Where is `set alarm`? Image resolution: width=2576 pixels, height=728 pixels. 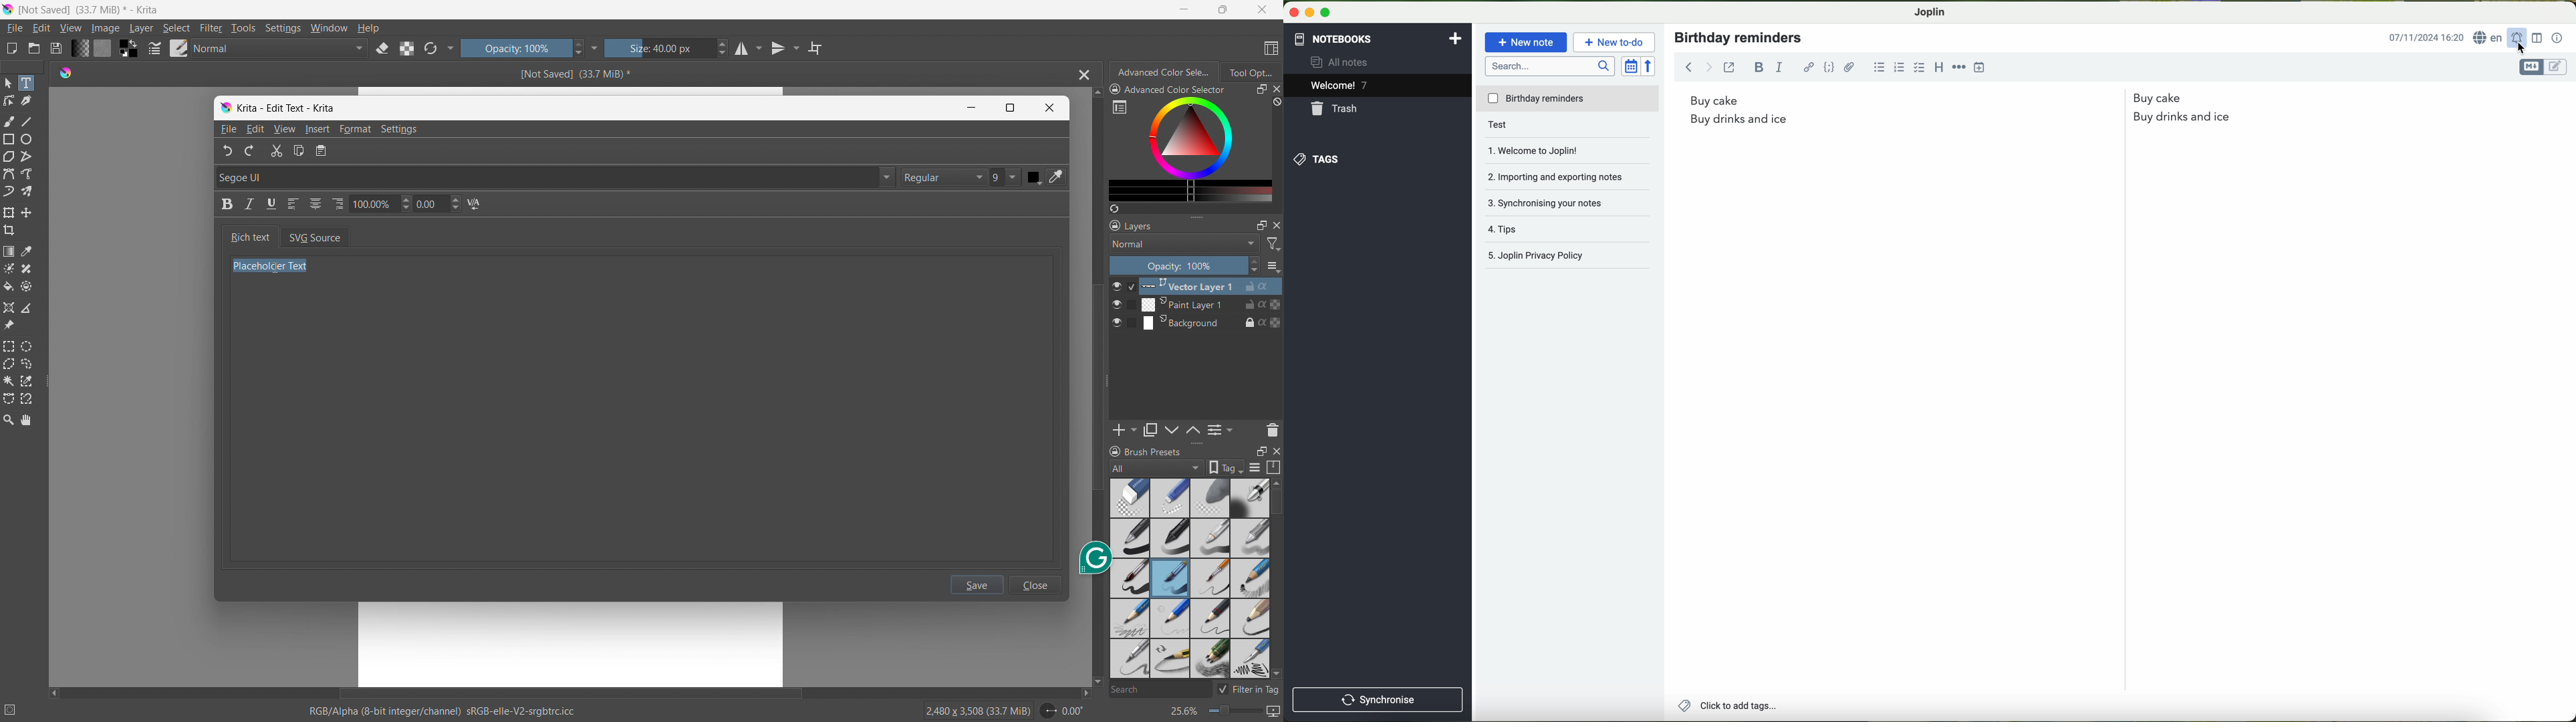 set alarm is located at coordinates (2519, 38).